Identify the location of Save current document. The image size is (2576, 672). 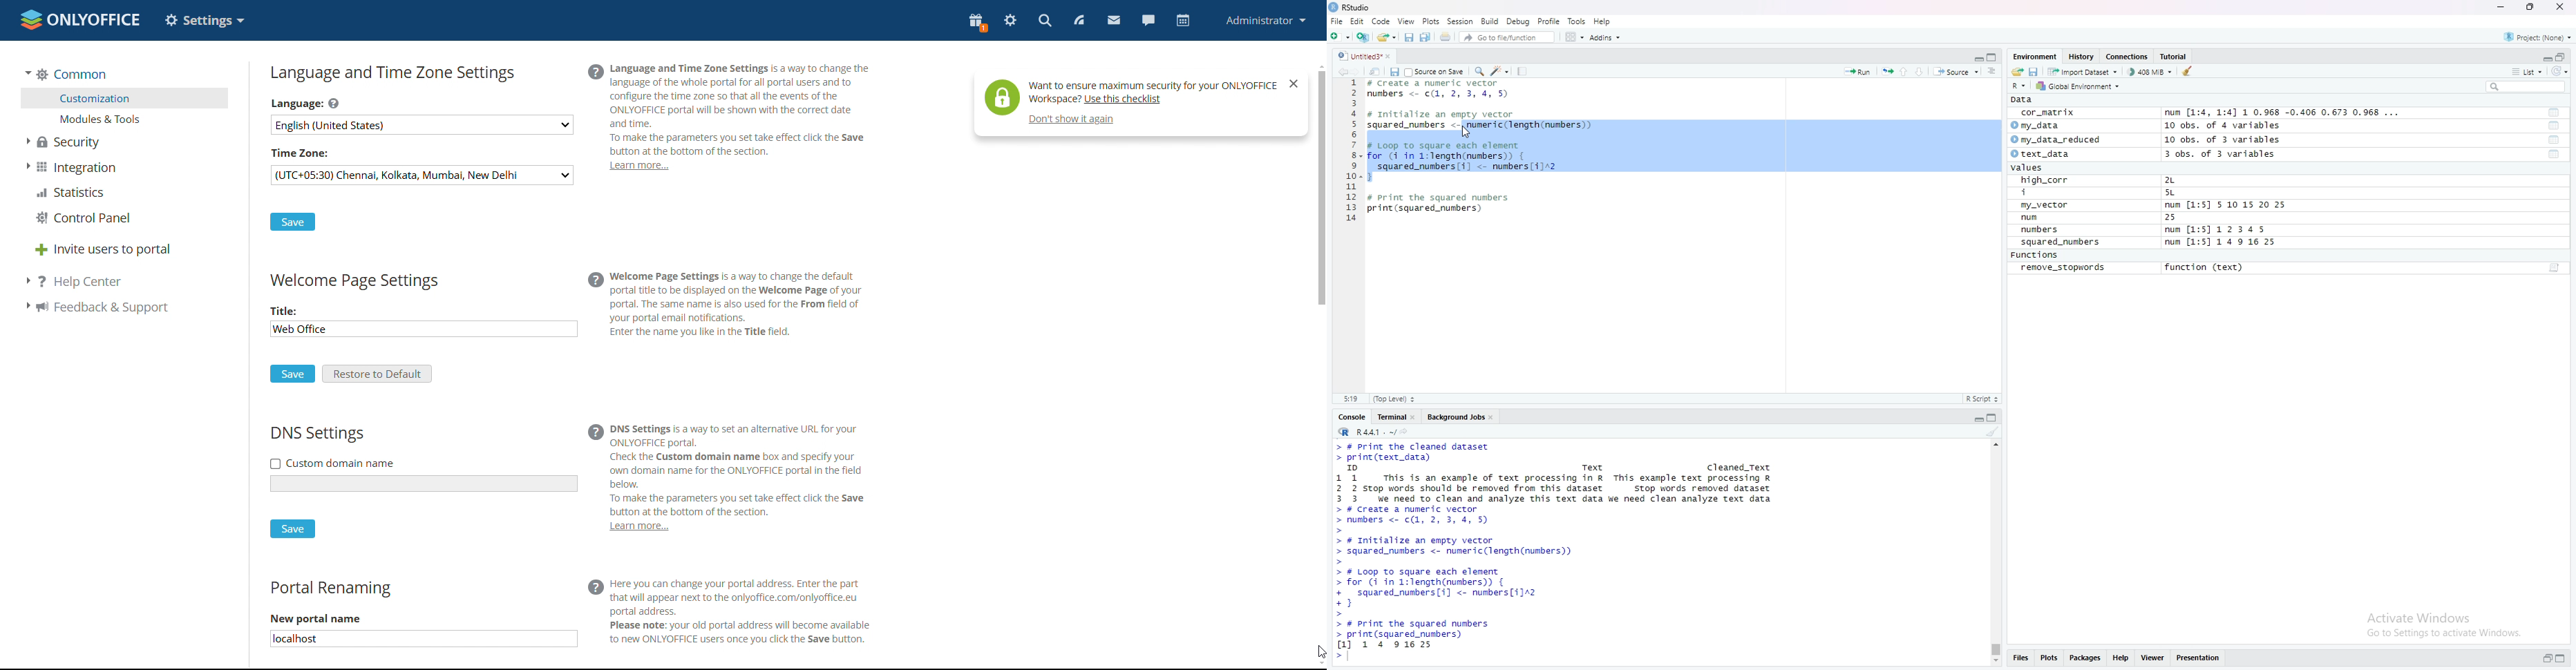
(1409, 36).